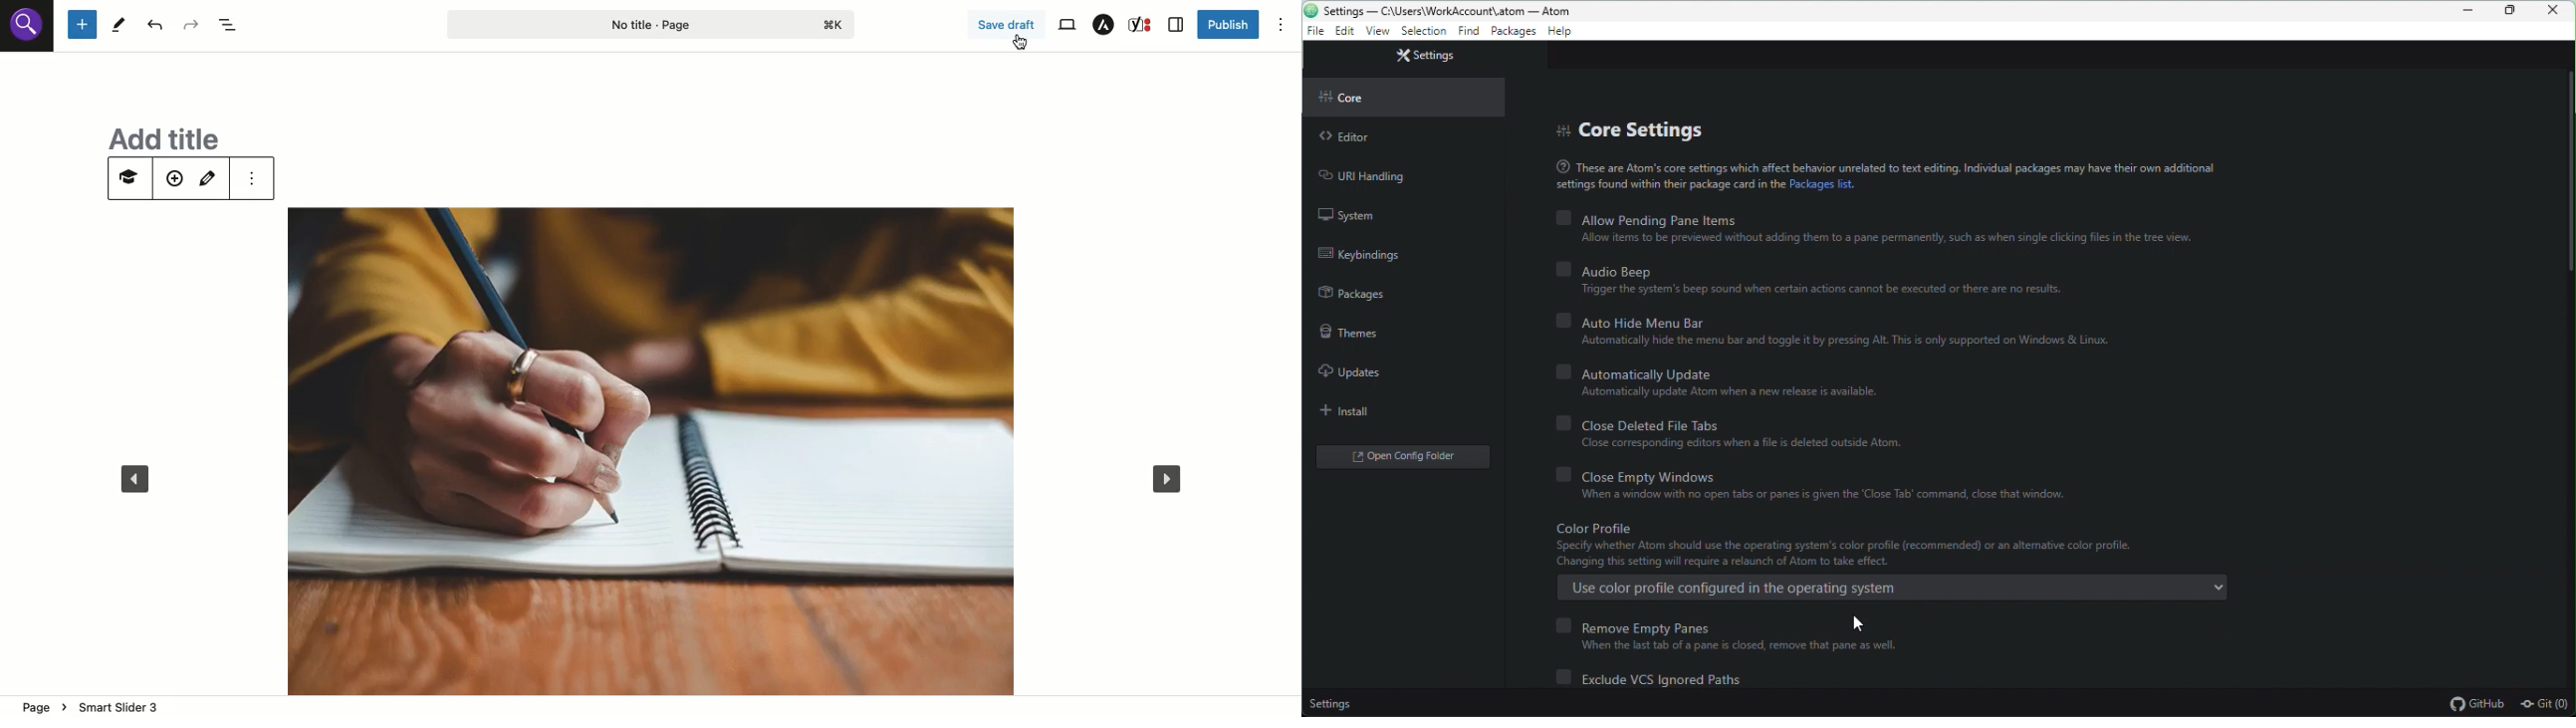 Image resolution: width=2576 pixels, height=728 pixels. Describe the element at coordinates (1142, 24) in the screenshot. I see `Yoast` at that location.